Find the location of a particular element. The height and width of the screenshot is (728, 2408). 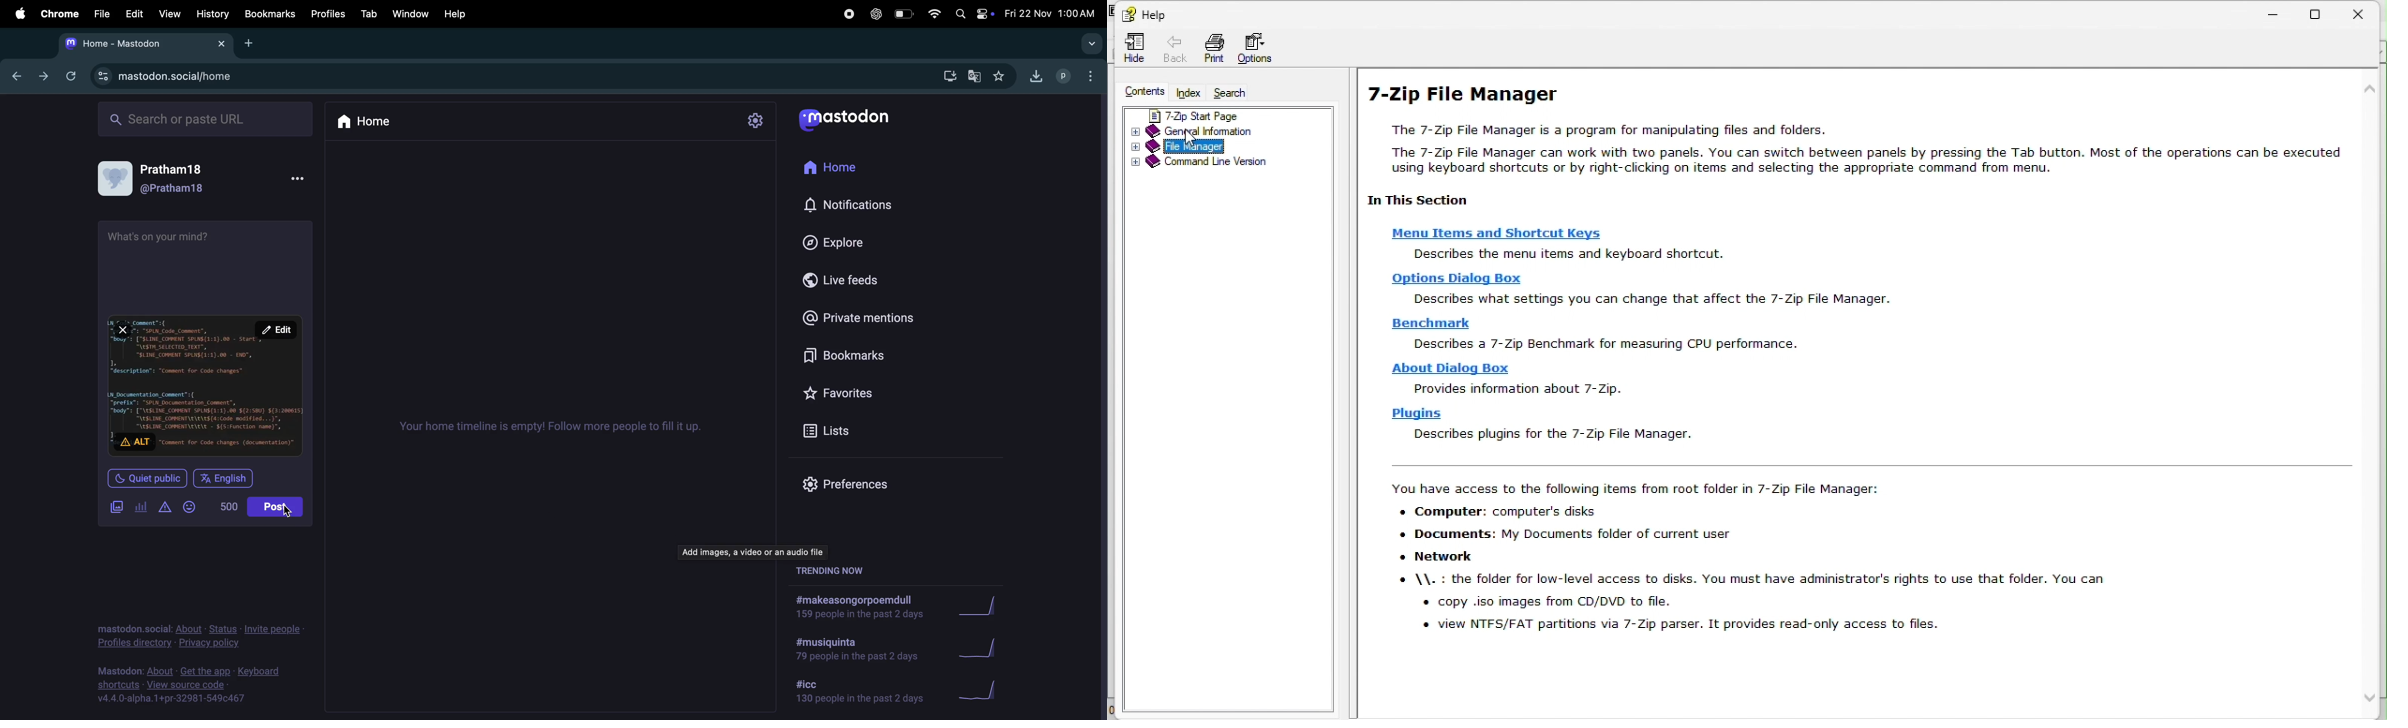

graphs is located at coordinates (982, 607).